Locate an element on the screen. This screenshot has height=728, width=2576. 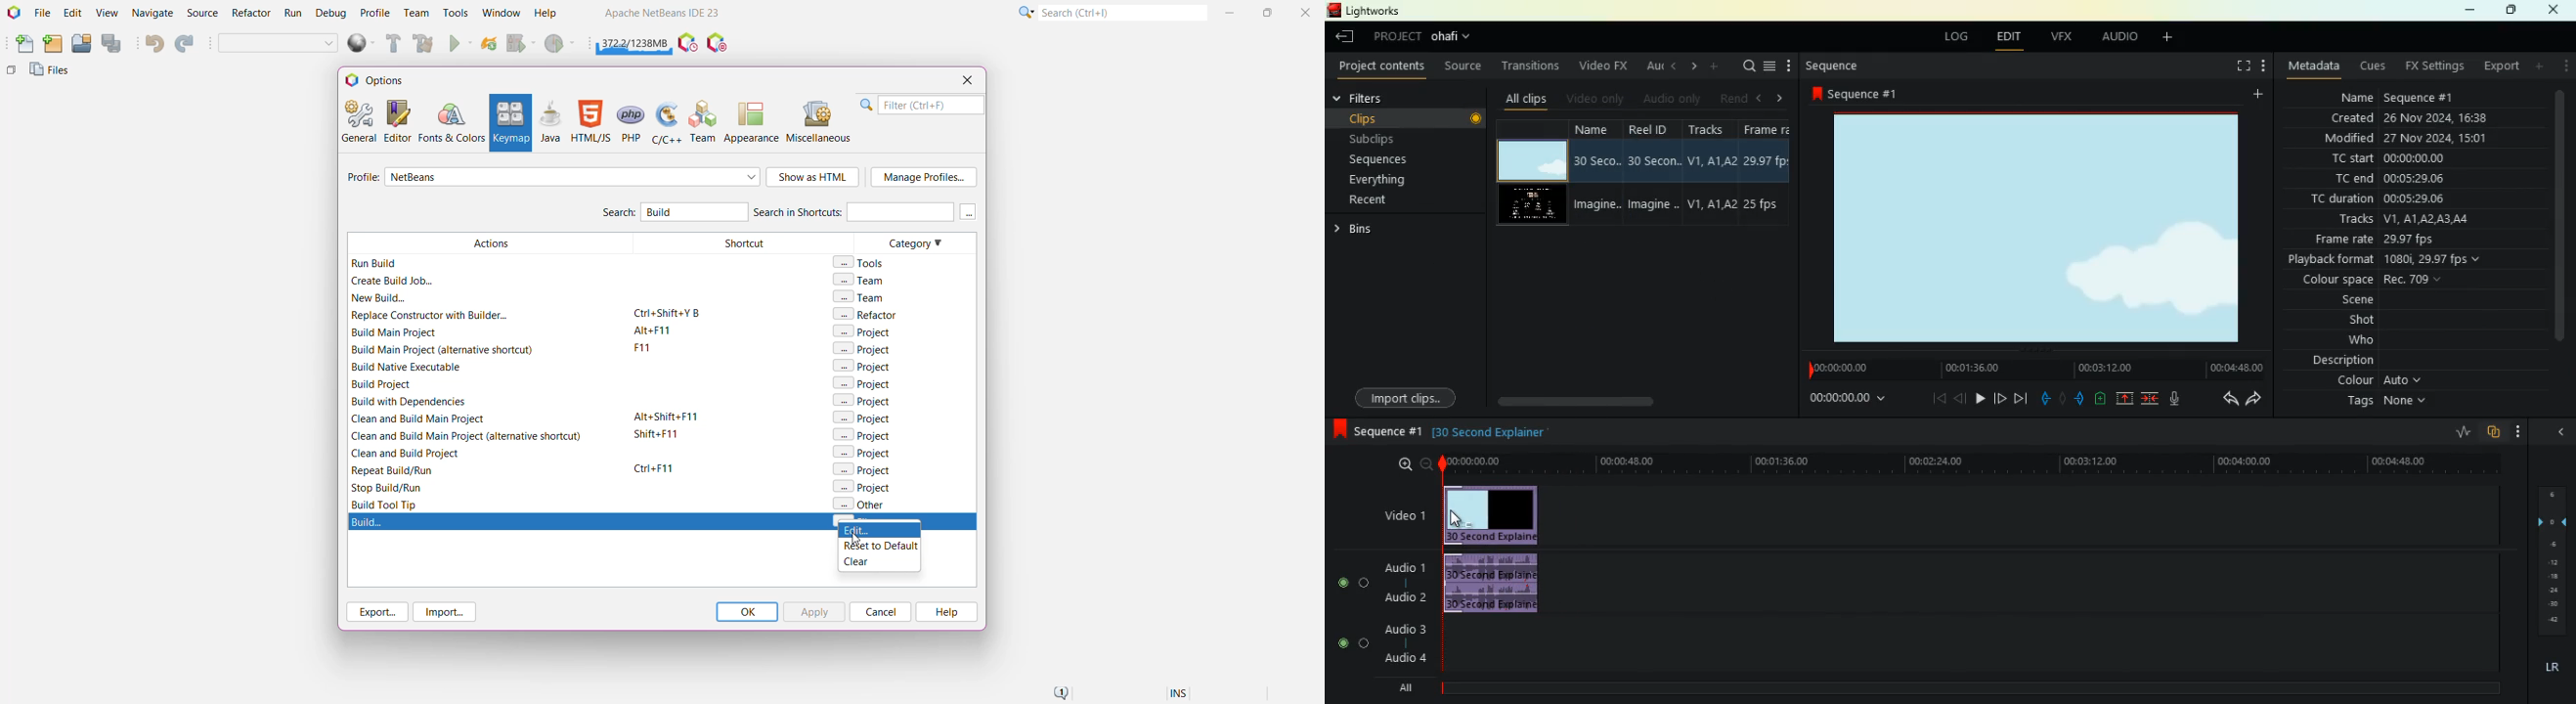
forward is located at coordinates (2000, 397).